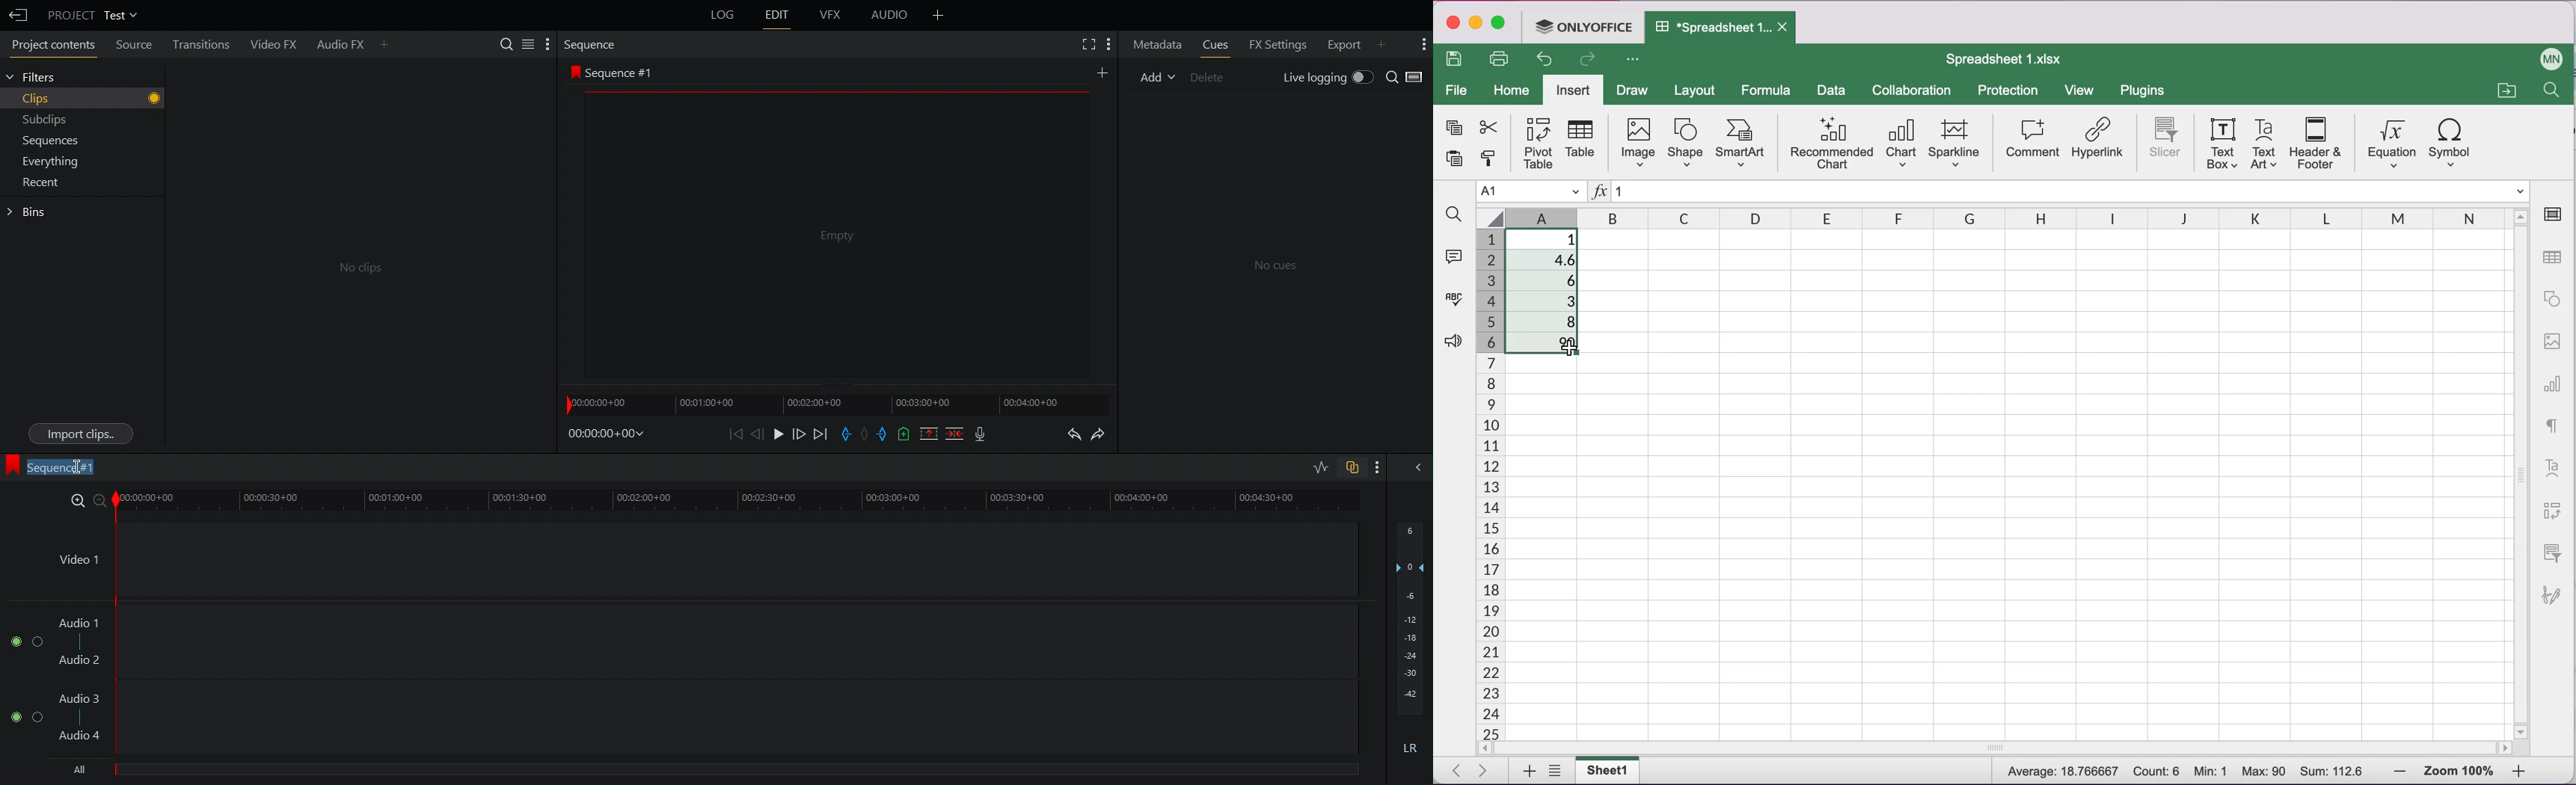  I want to click on pivot table, so click(2554, 514).